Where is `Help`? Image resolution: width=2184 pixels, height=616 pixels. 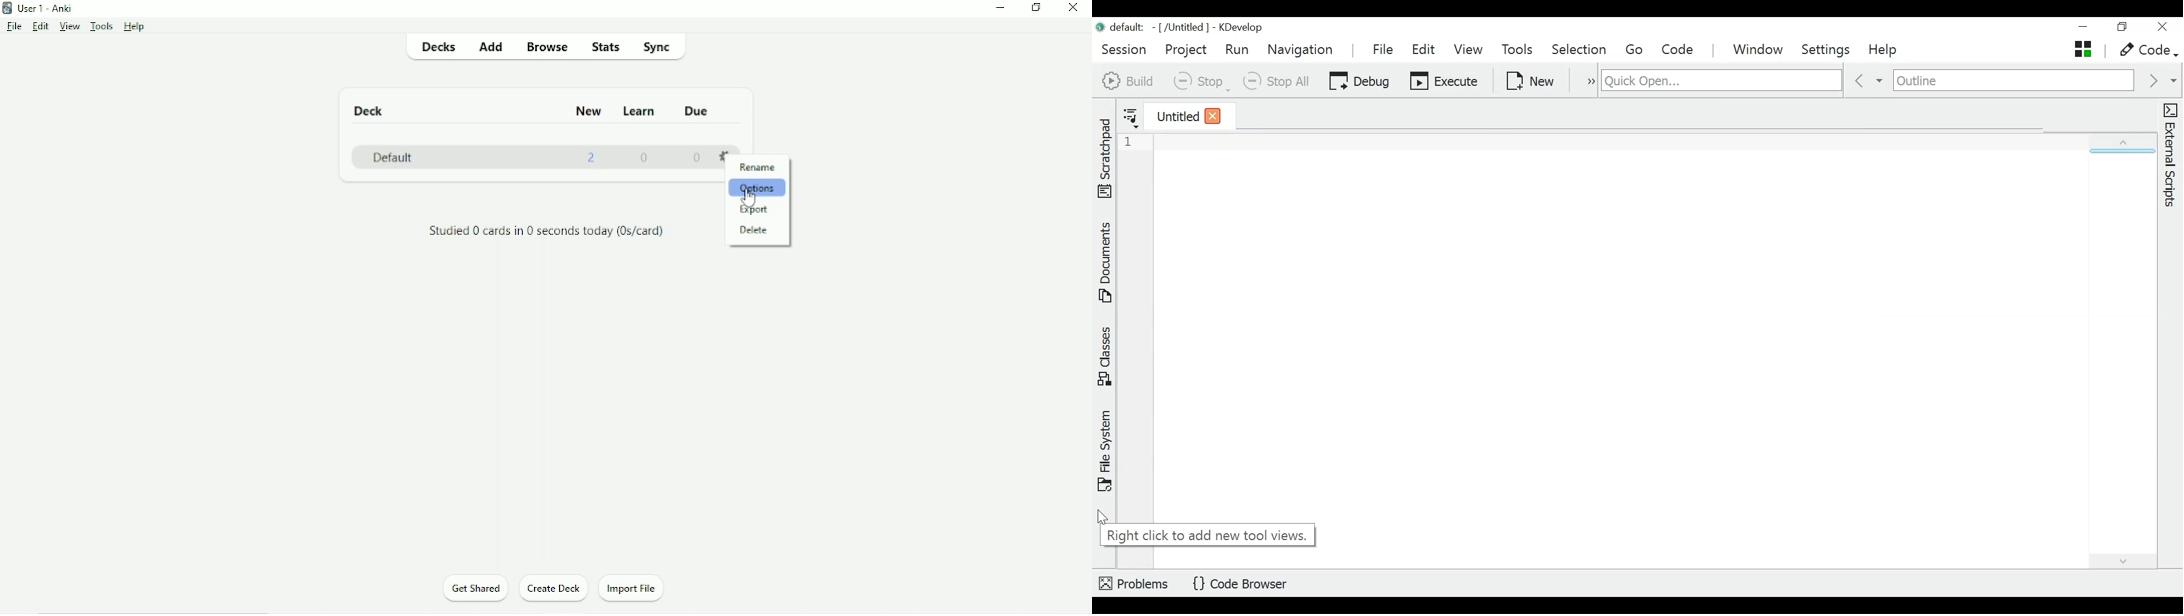
Help is located at coordinates (135, 27).